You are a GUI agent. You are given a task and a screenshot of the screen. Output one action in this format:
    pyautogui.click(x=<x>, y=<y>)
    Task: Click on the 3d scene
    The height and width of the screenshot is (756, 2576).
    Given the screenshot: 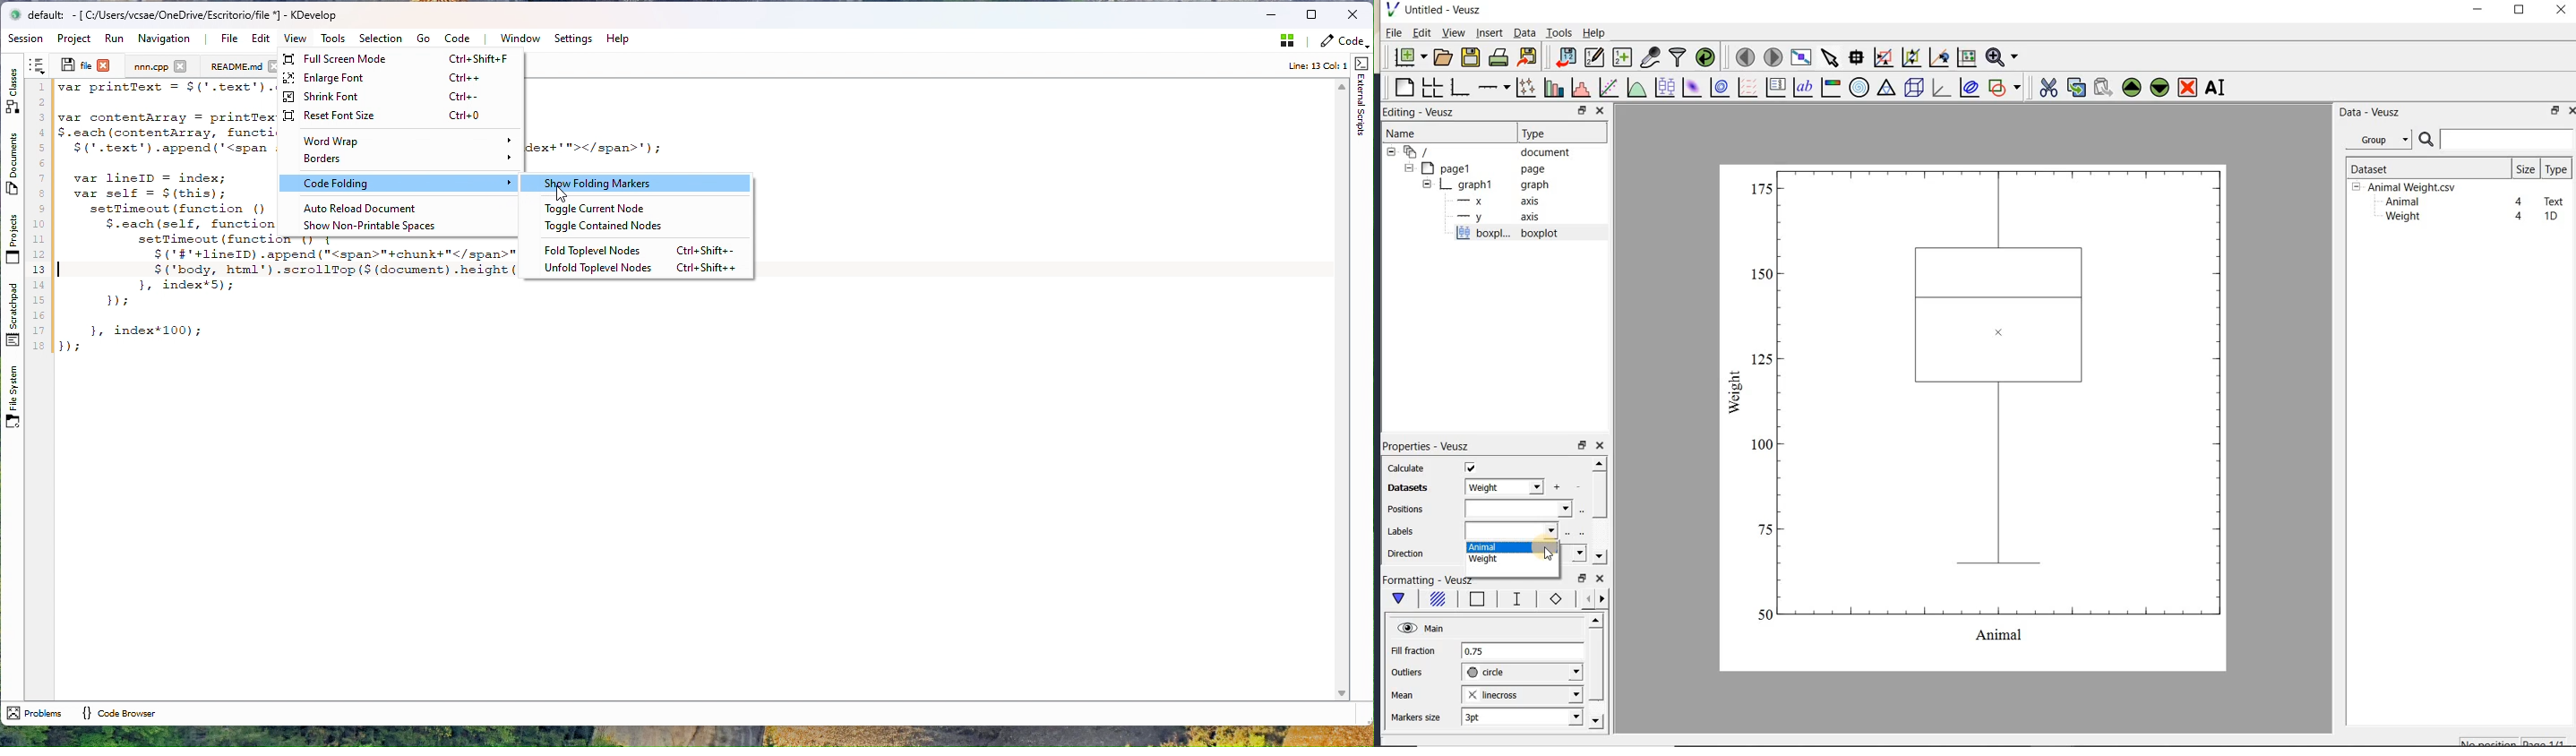 What is the action you would take?
    pyautogui.click(x=1912, y=88)
    